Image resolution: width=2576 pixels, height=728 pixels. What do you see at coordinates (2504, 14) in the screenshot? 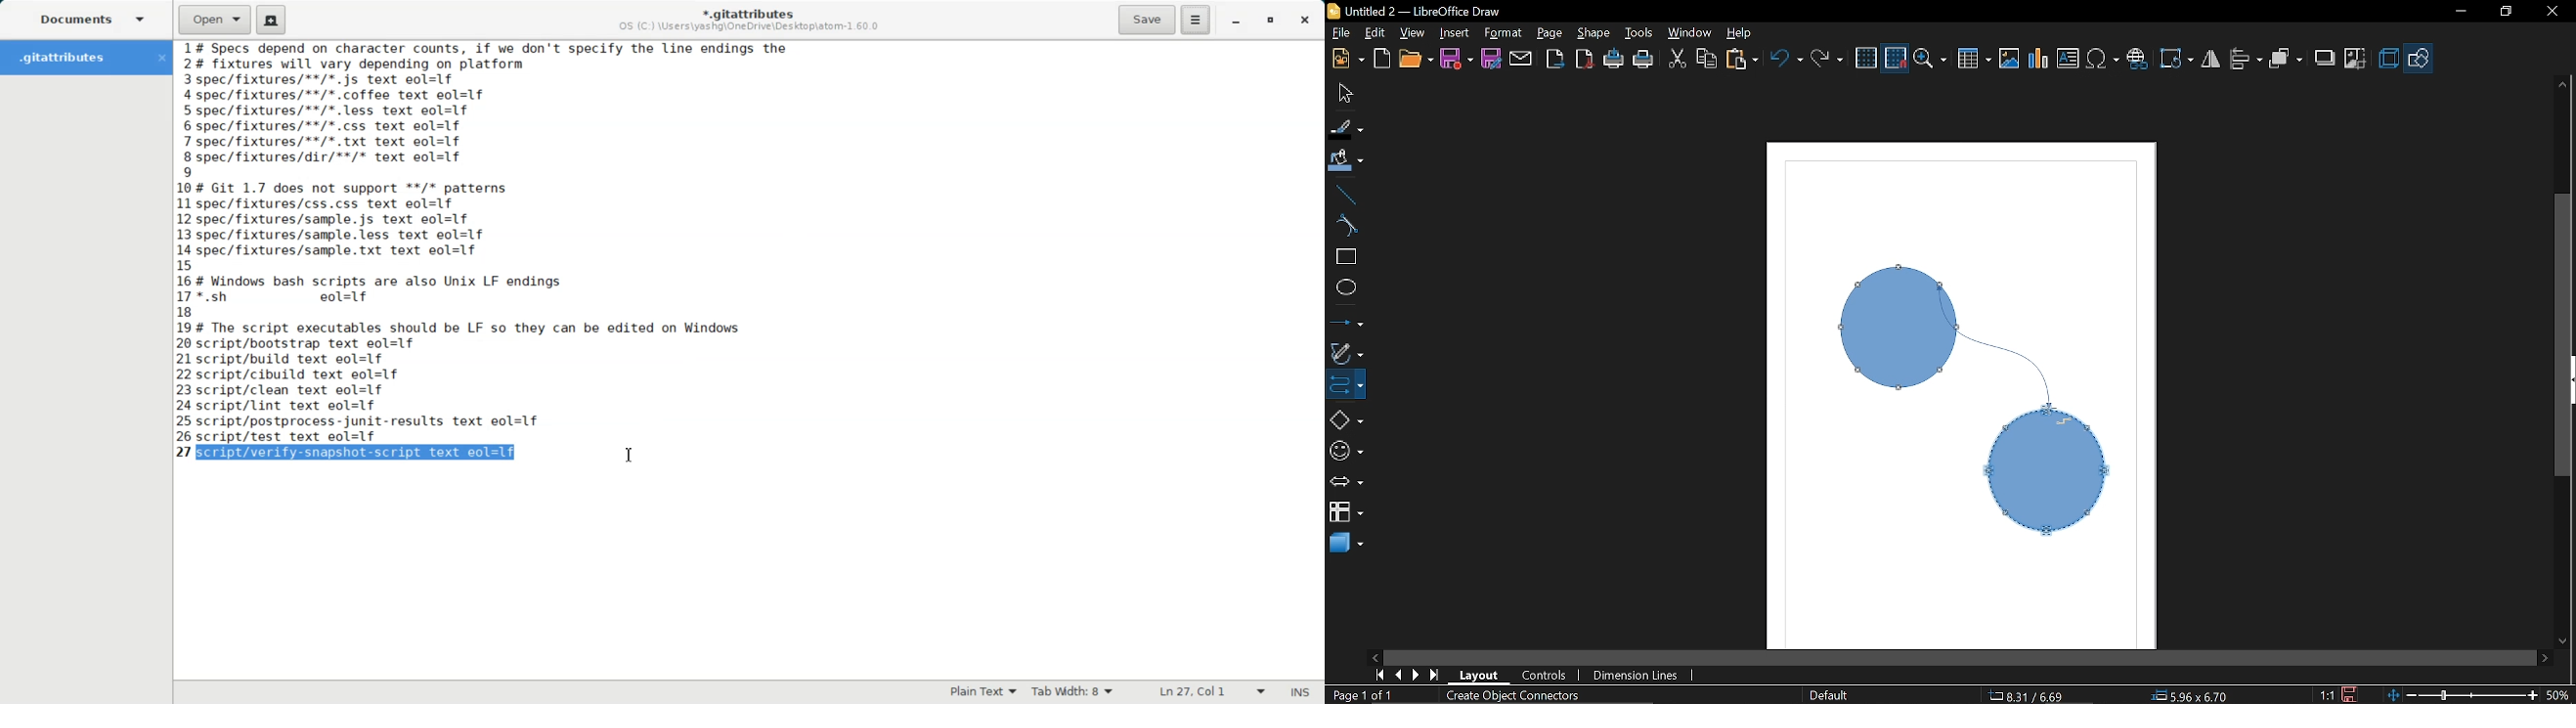
I see `Restore down` at bounding box center [2504, 14].